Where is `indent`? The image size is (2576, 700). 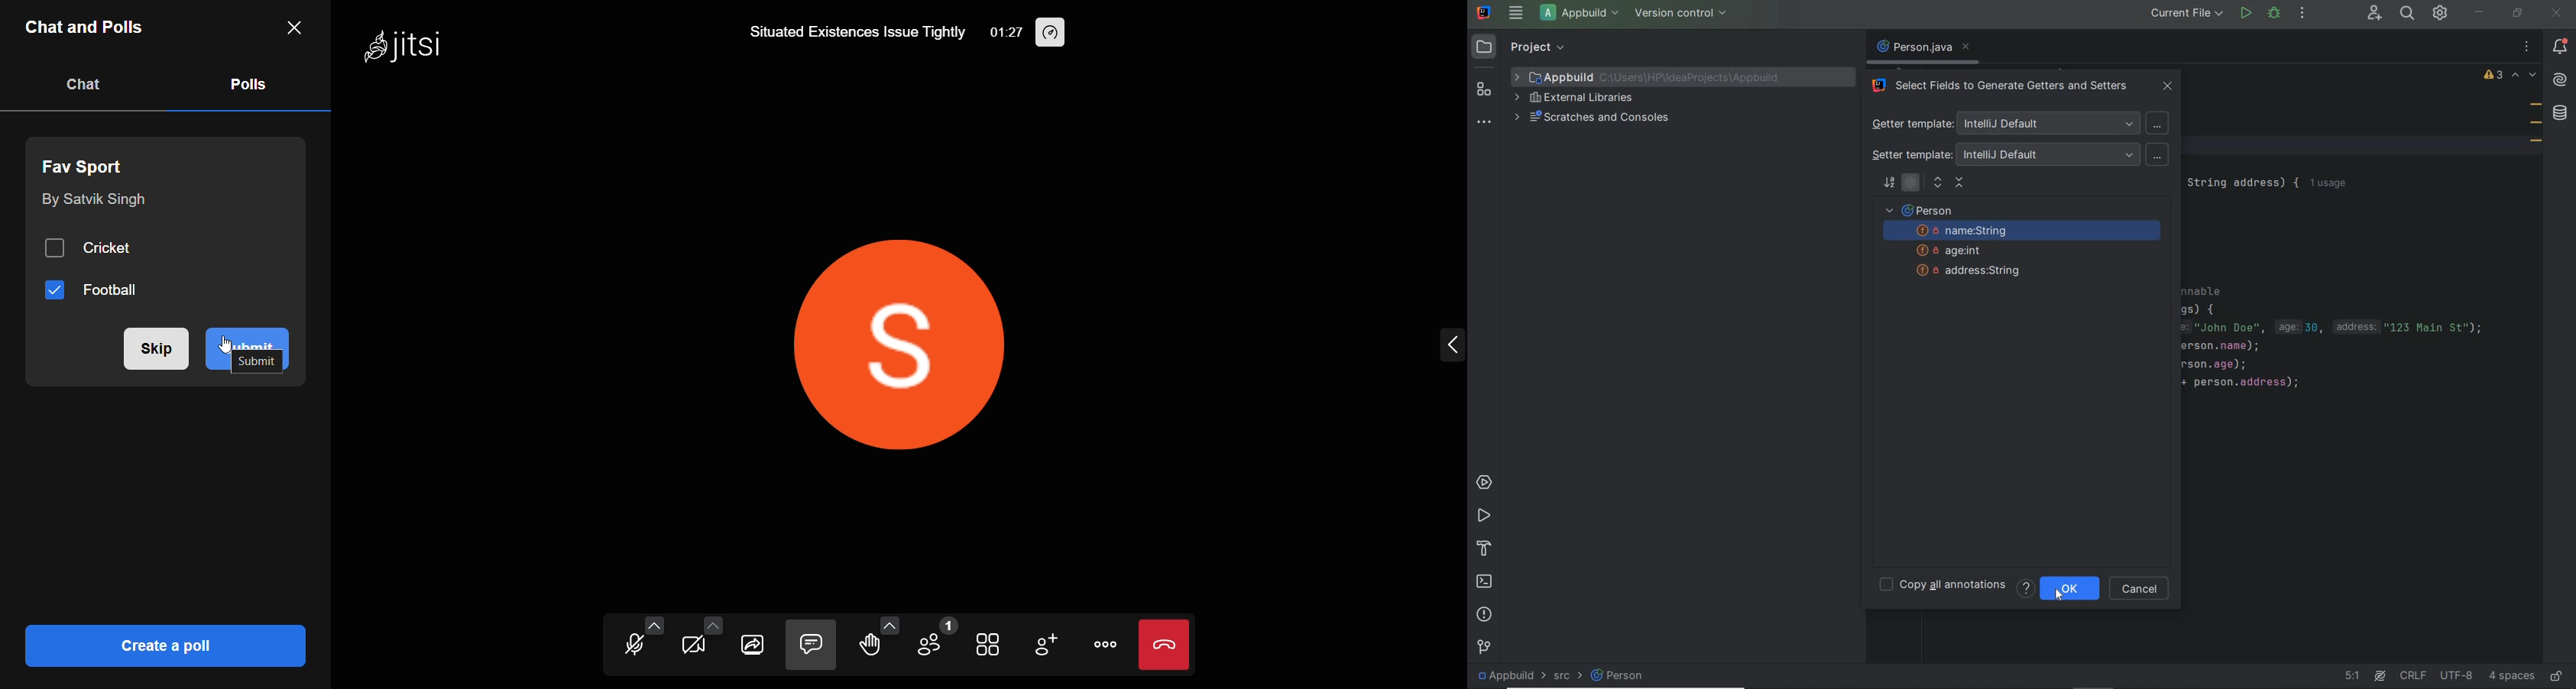 indent is located at coordinates (2511, 675).